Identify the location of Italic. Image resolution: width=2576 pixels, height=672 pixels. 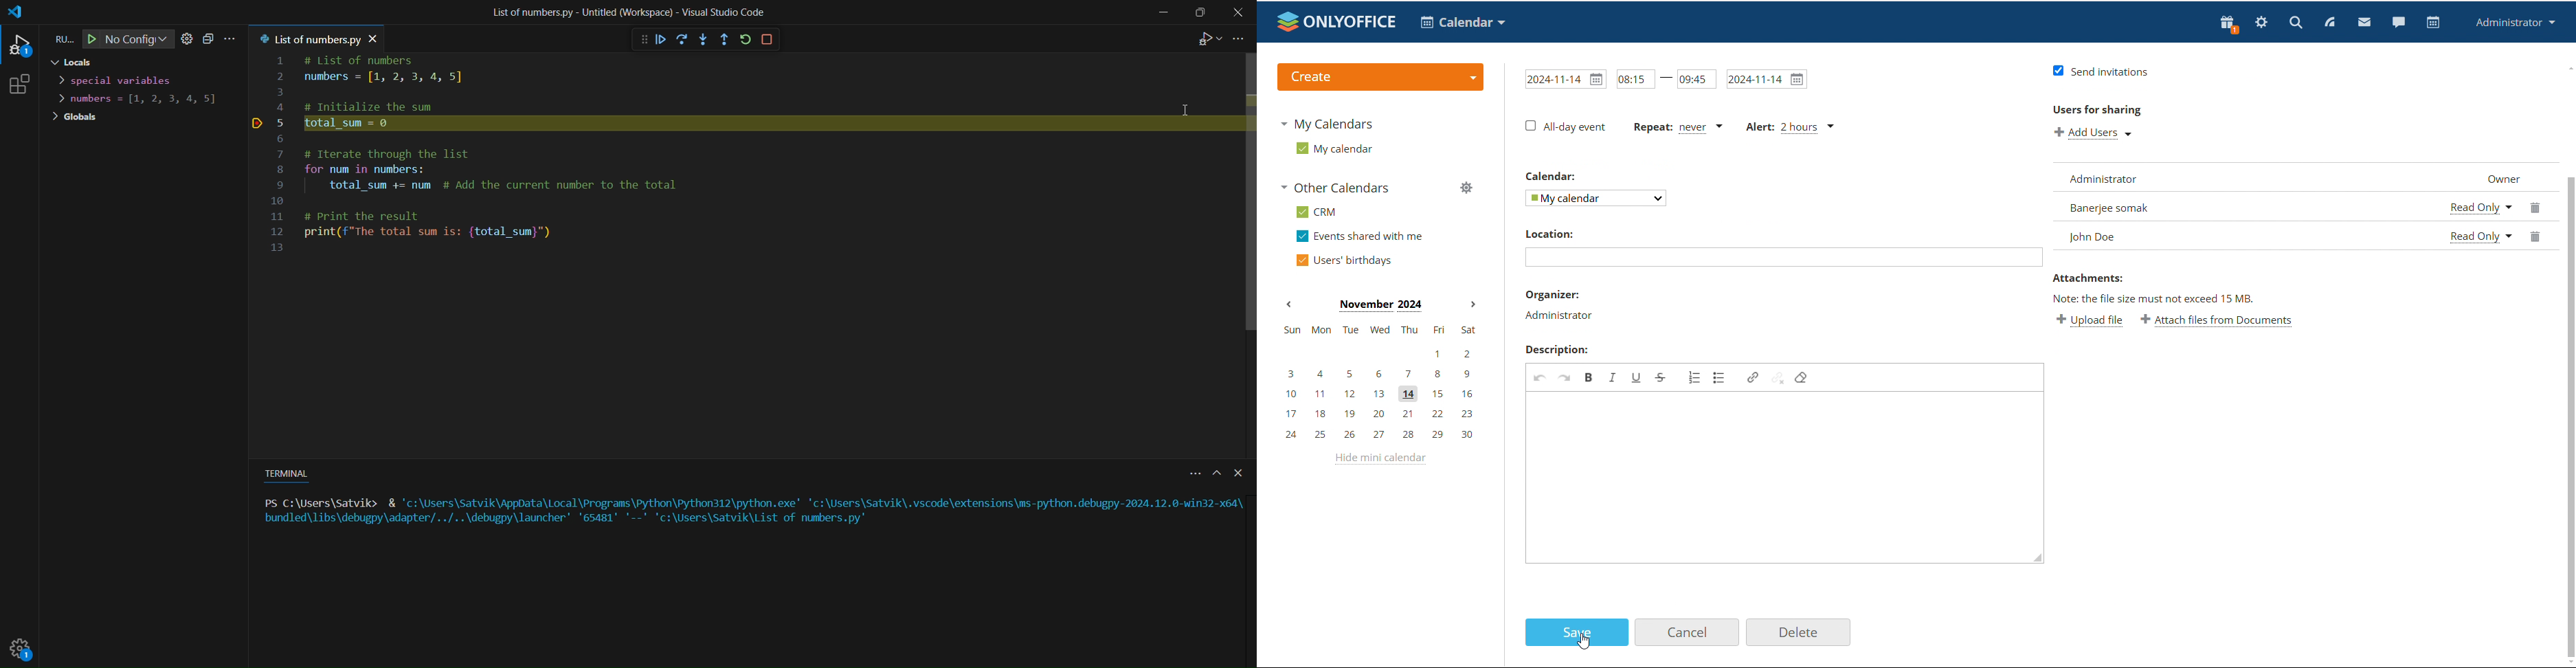
(1611, 377).